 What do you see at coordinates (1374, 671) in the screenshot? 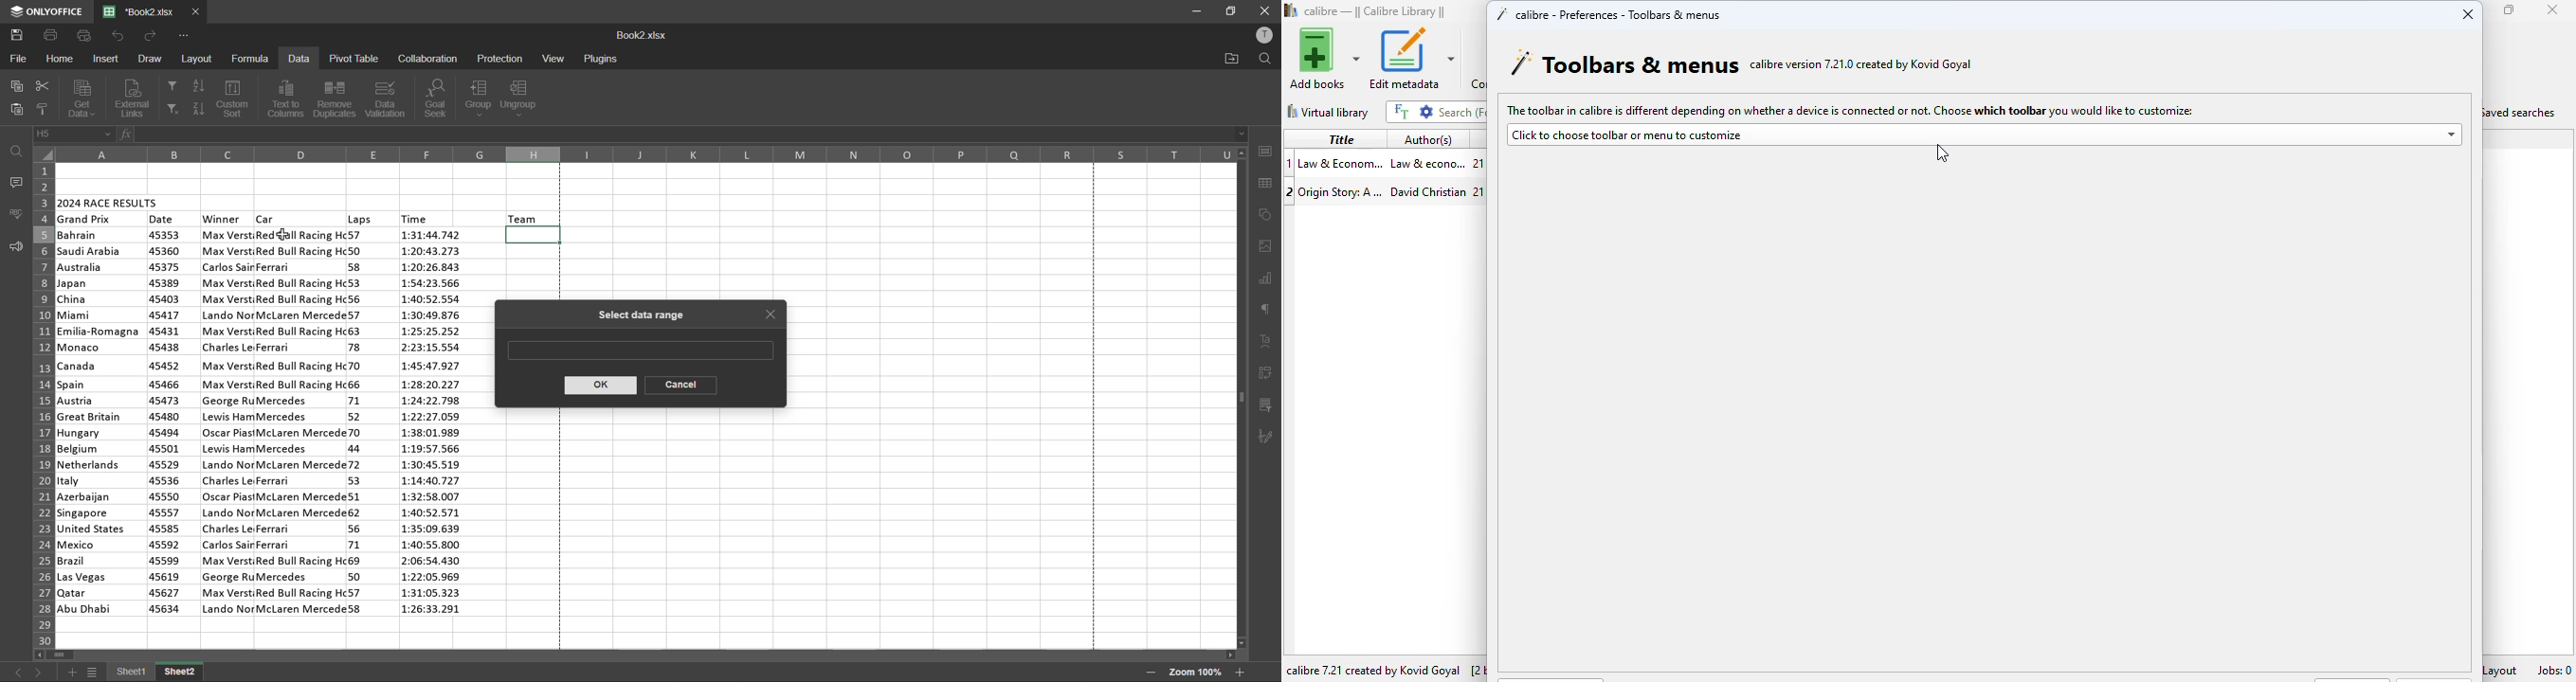
I see `calibre 7.21 created by Kovid Goyal` at bounding box center [1374, 671].